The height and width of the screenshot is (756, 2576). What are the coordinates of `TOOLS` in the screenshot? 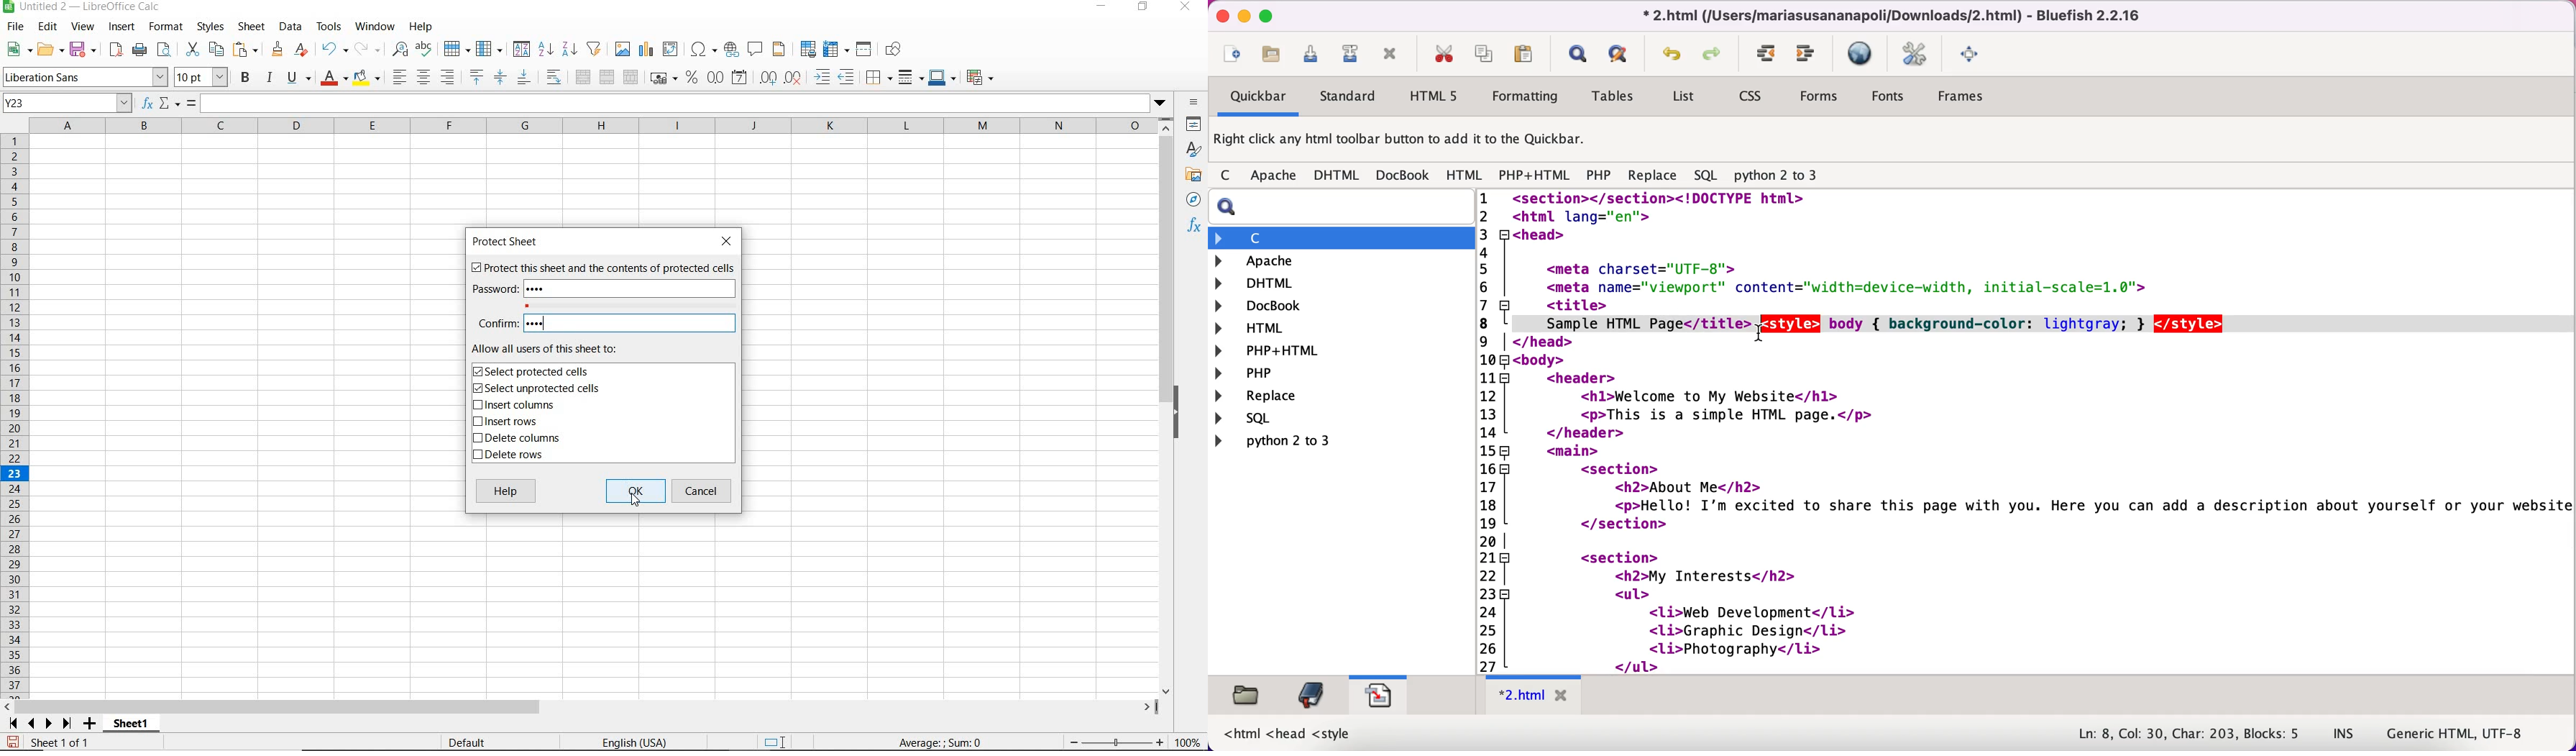 It's located at (328, 27).